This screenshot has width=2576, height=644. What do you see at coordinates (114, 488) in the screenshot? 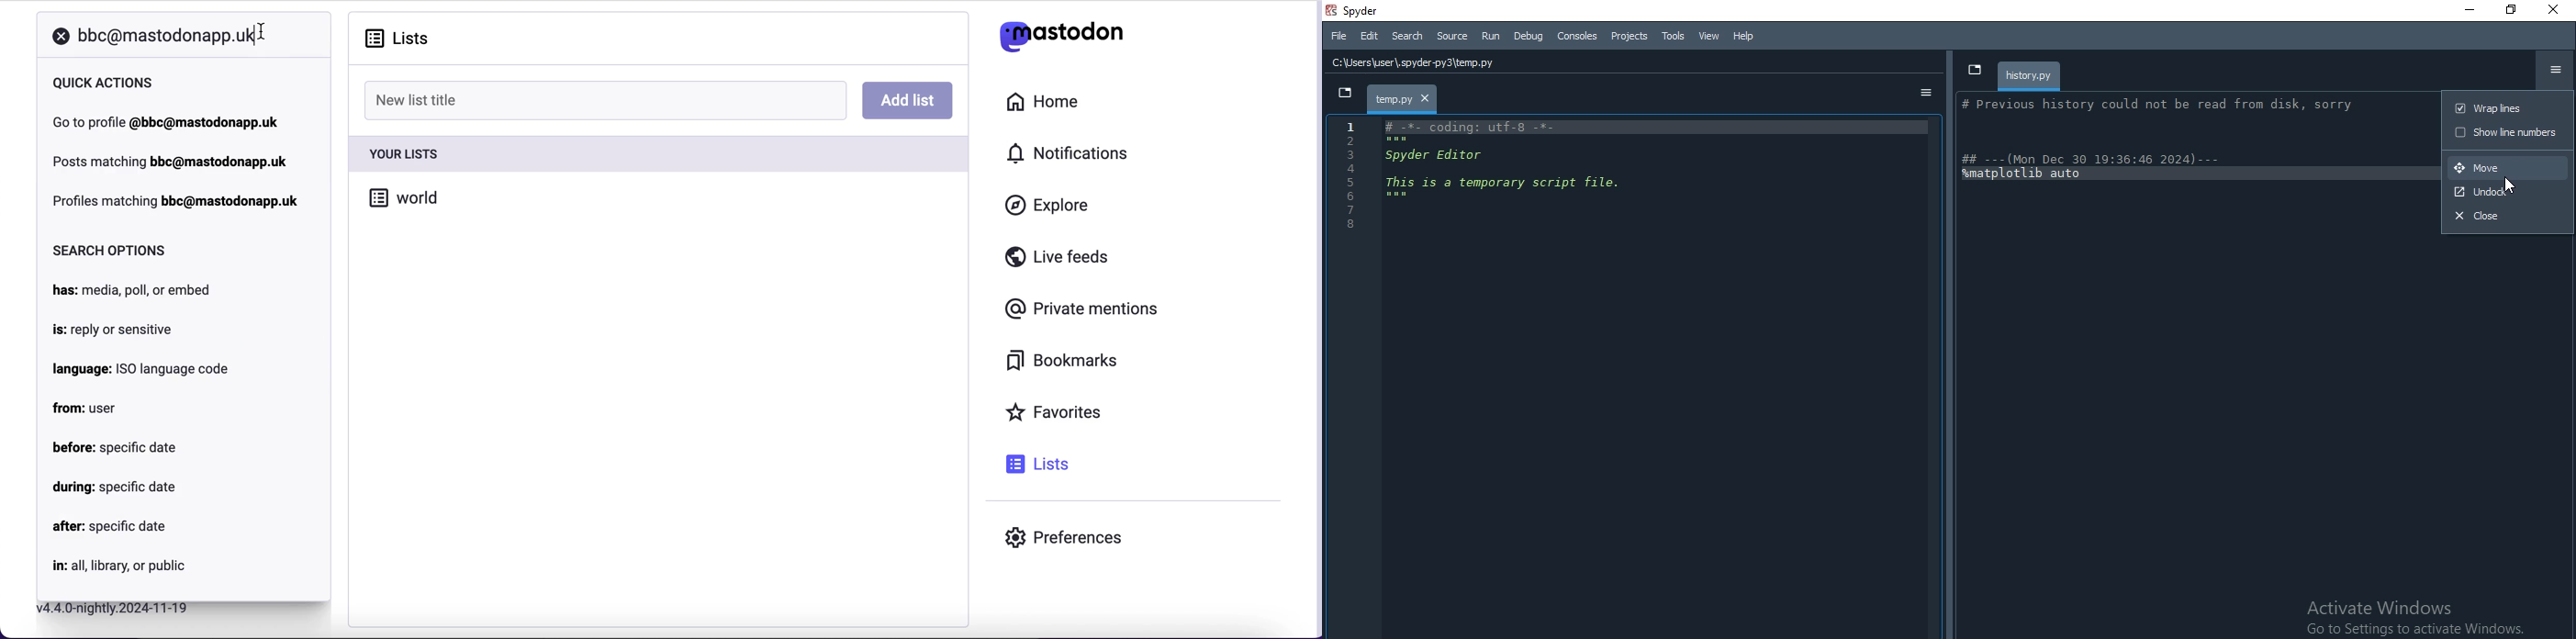
I see `during: specific date` at bounding box center [114, 488].